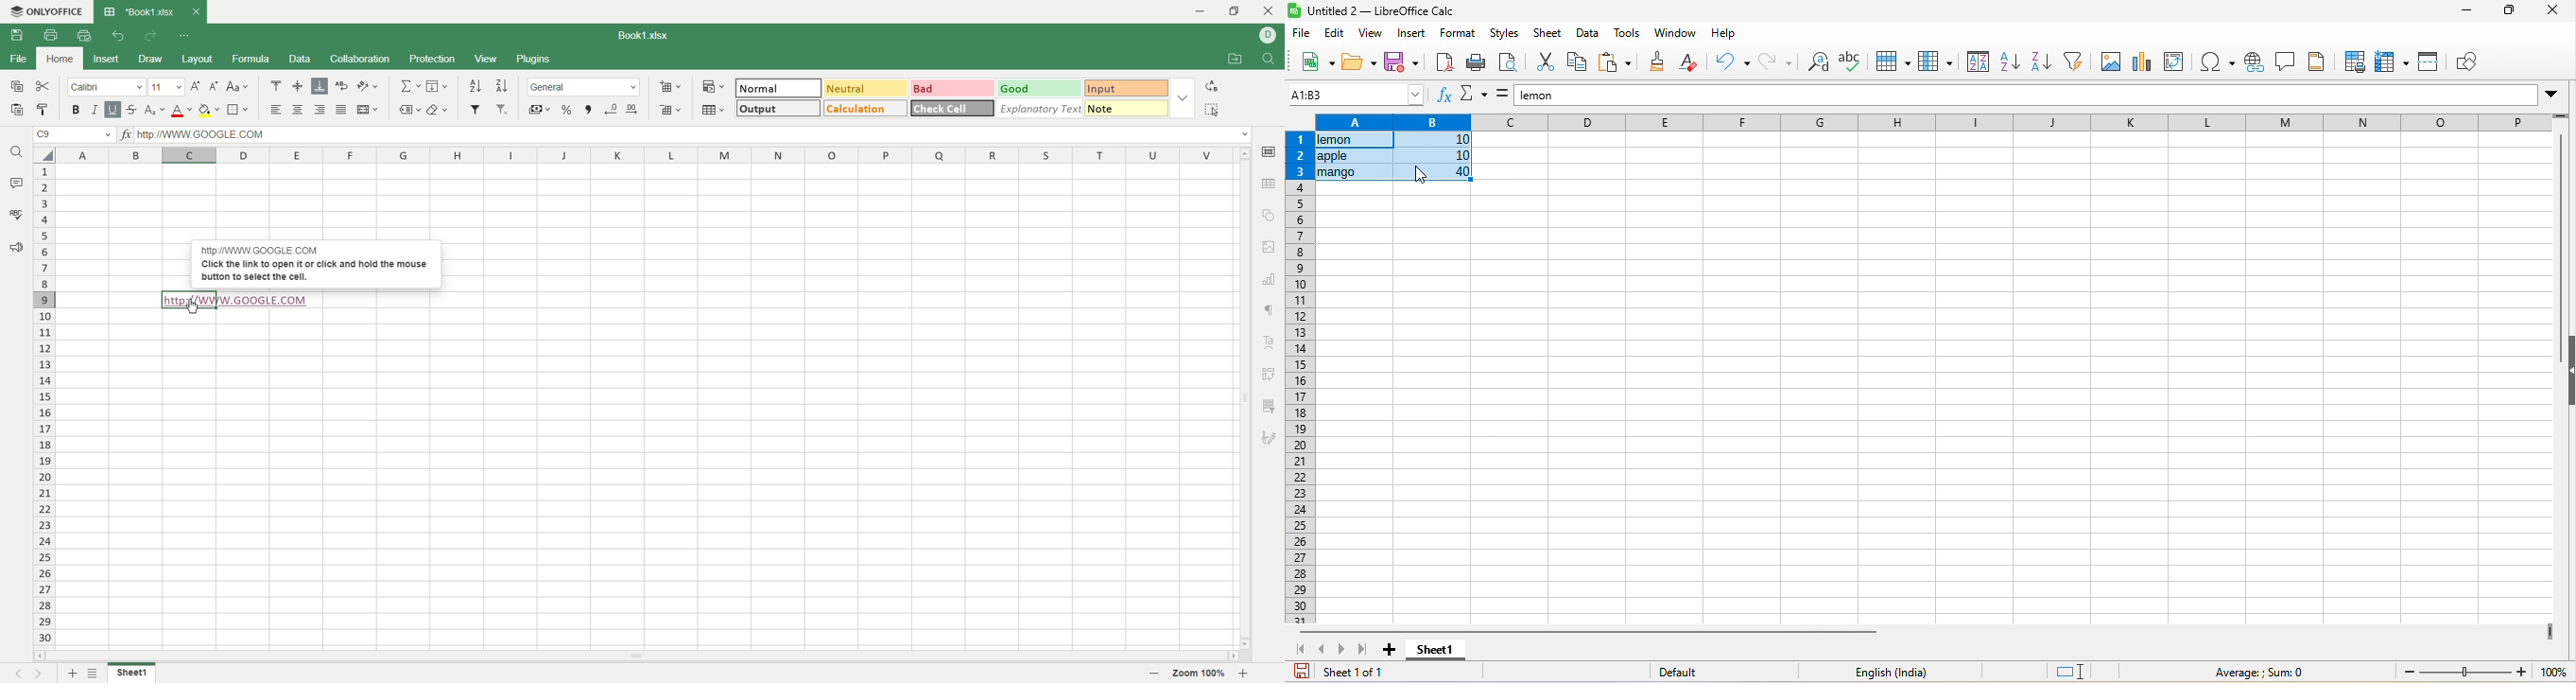 This screenshot has height=700, width=2576. Describe the element at coordinates (1854, 62) in the screenshot. I see `spelling` at that location.